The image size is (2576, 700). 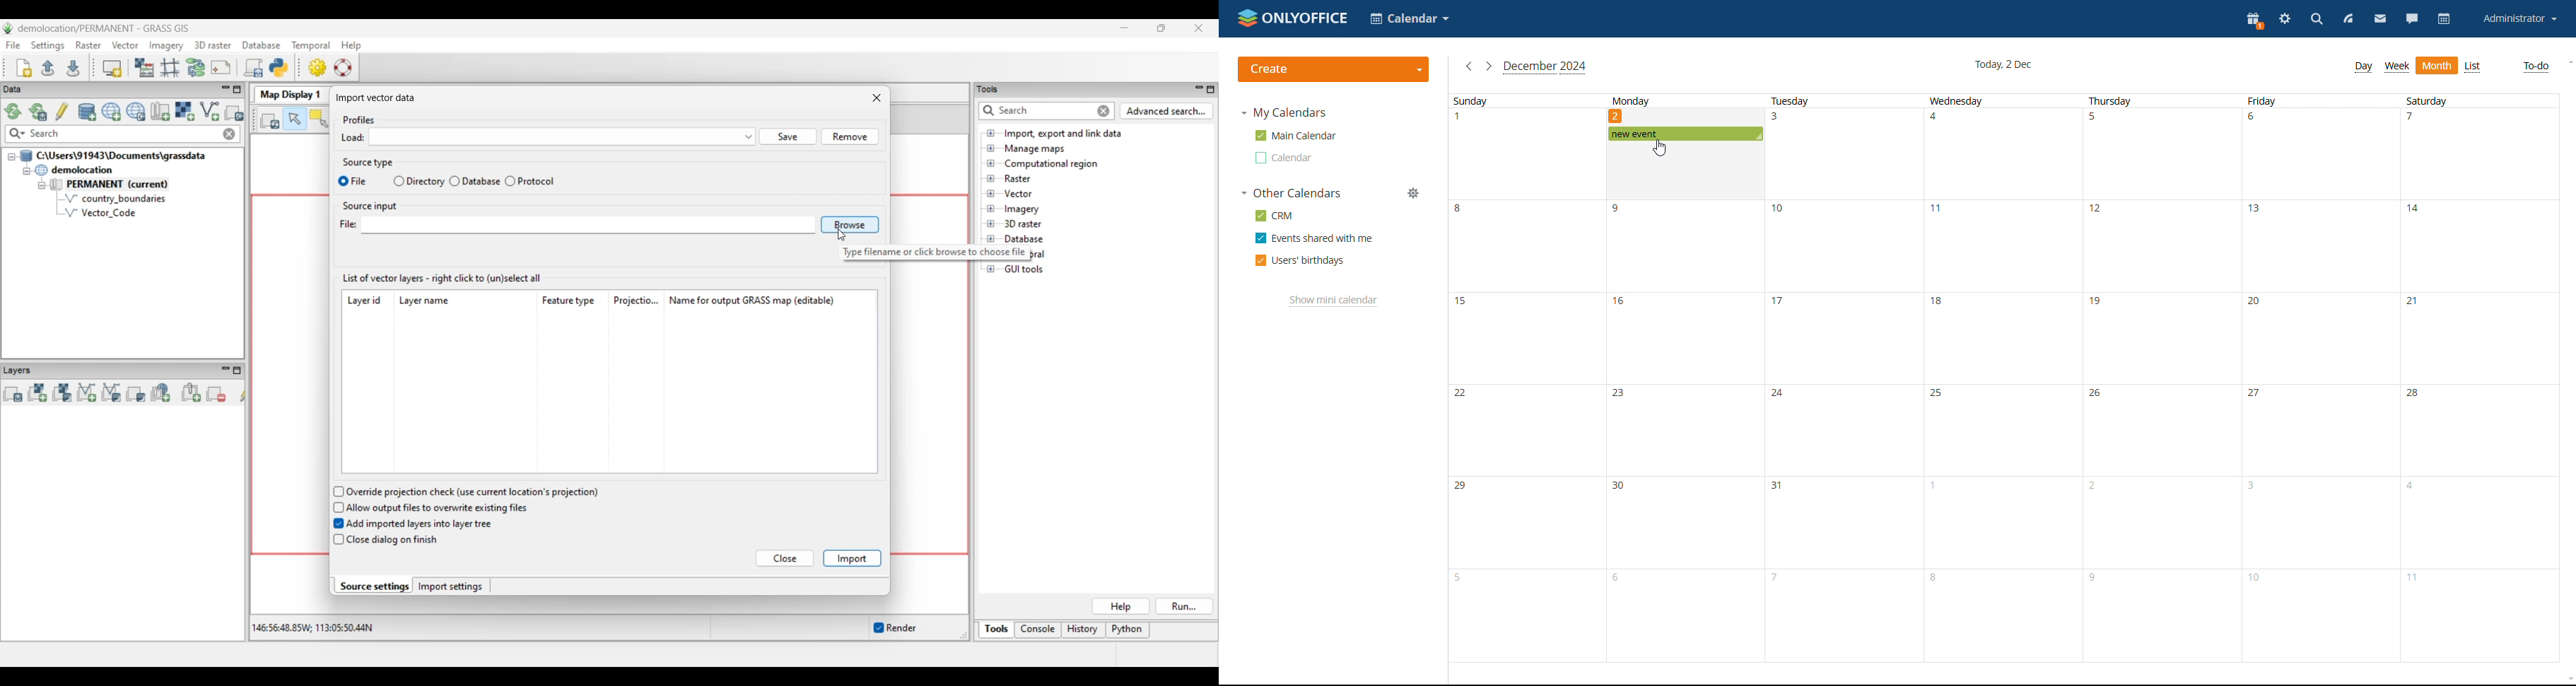 I want to click on settings, so click(x=2286, y=20).